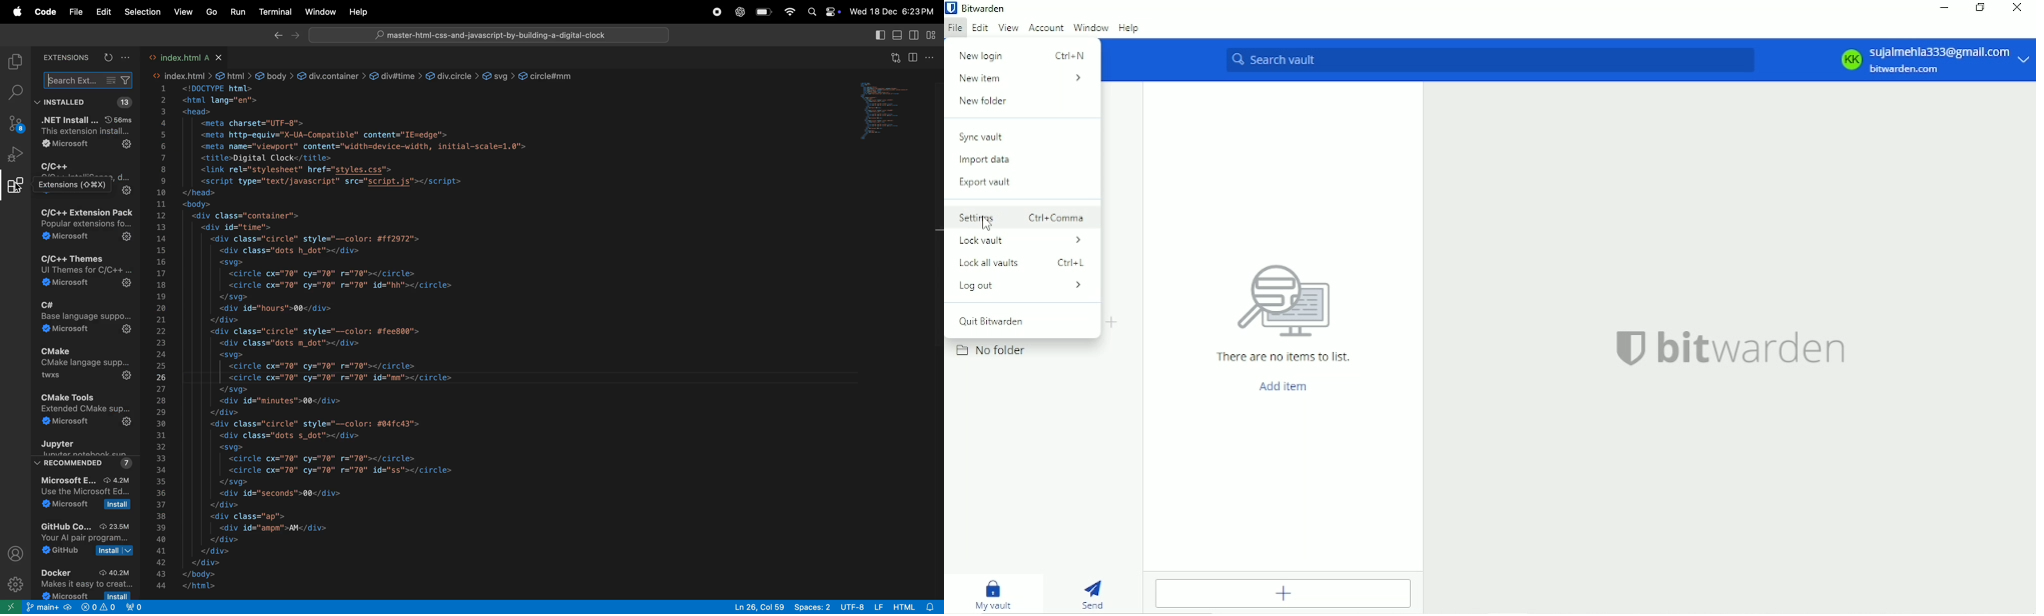 Image resolution: width=2044 pixels, height=616 pixels. I want to click on Edit, so click(981, 27).